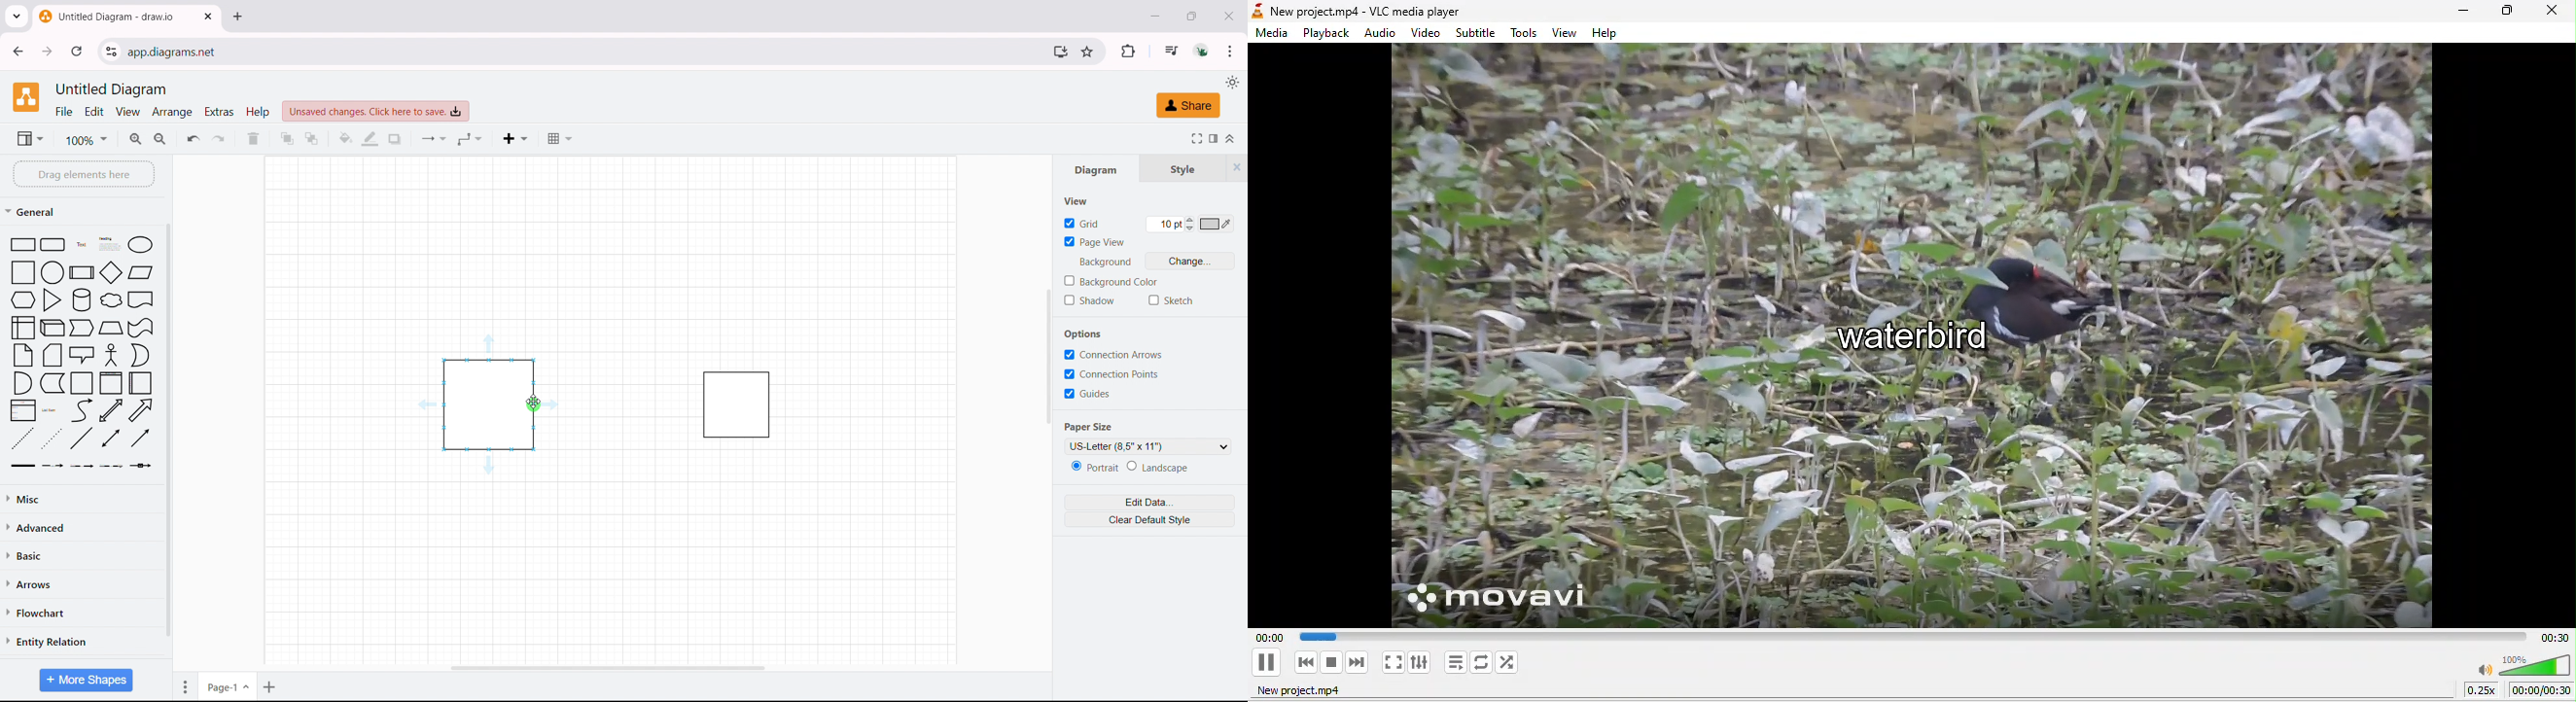 Image resolution: width=2576 pixels, height=728 pixels. What do you see at coordinates (516, 138) in the screenshot?
I see `insert` at bounding box center [516, 138].